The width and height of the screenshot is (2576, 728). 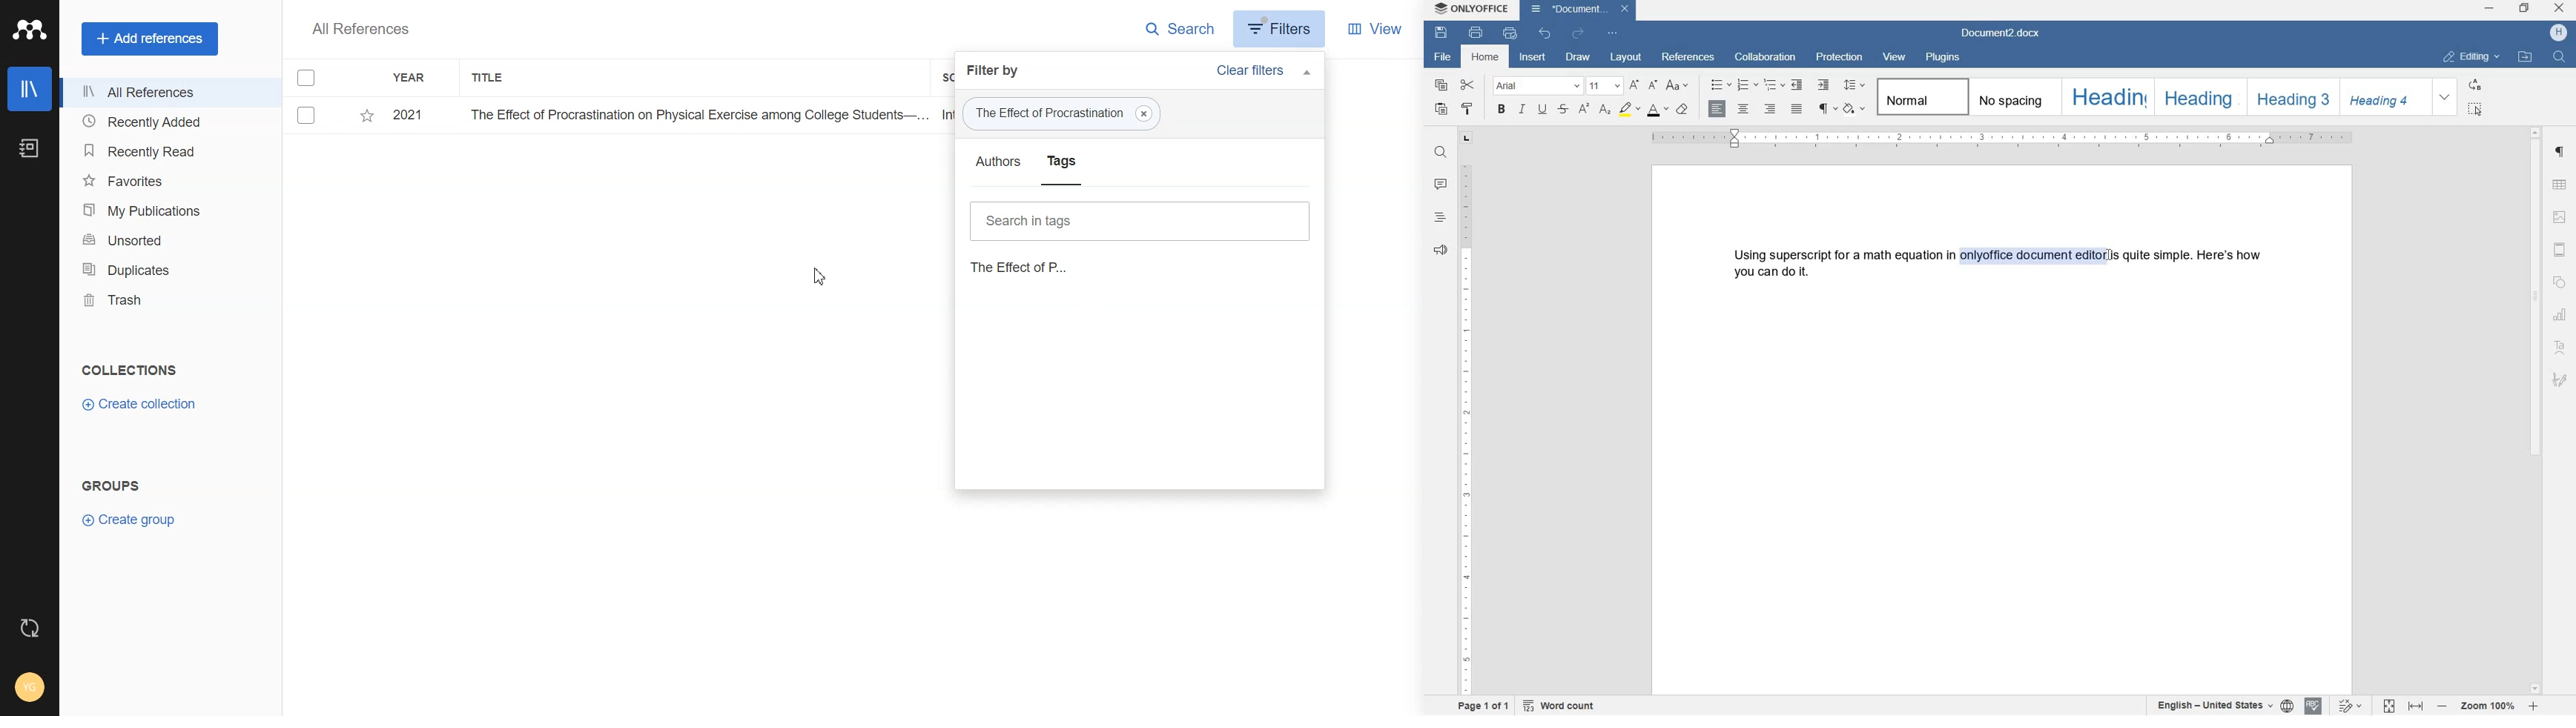 What do you see at coordinates (1441, 250) in the screenshot?
I see `feedback & support` at bounding box center [1441, 250].